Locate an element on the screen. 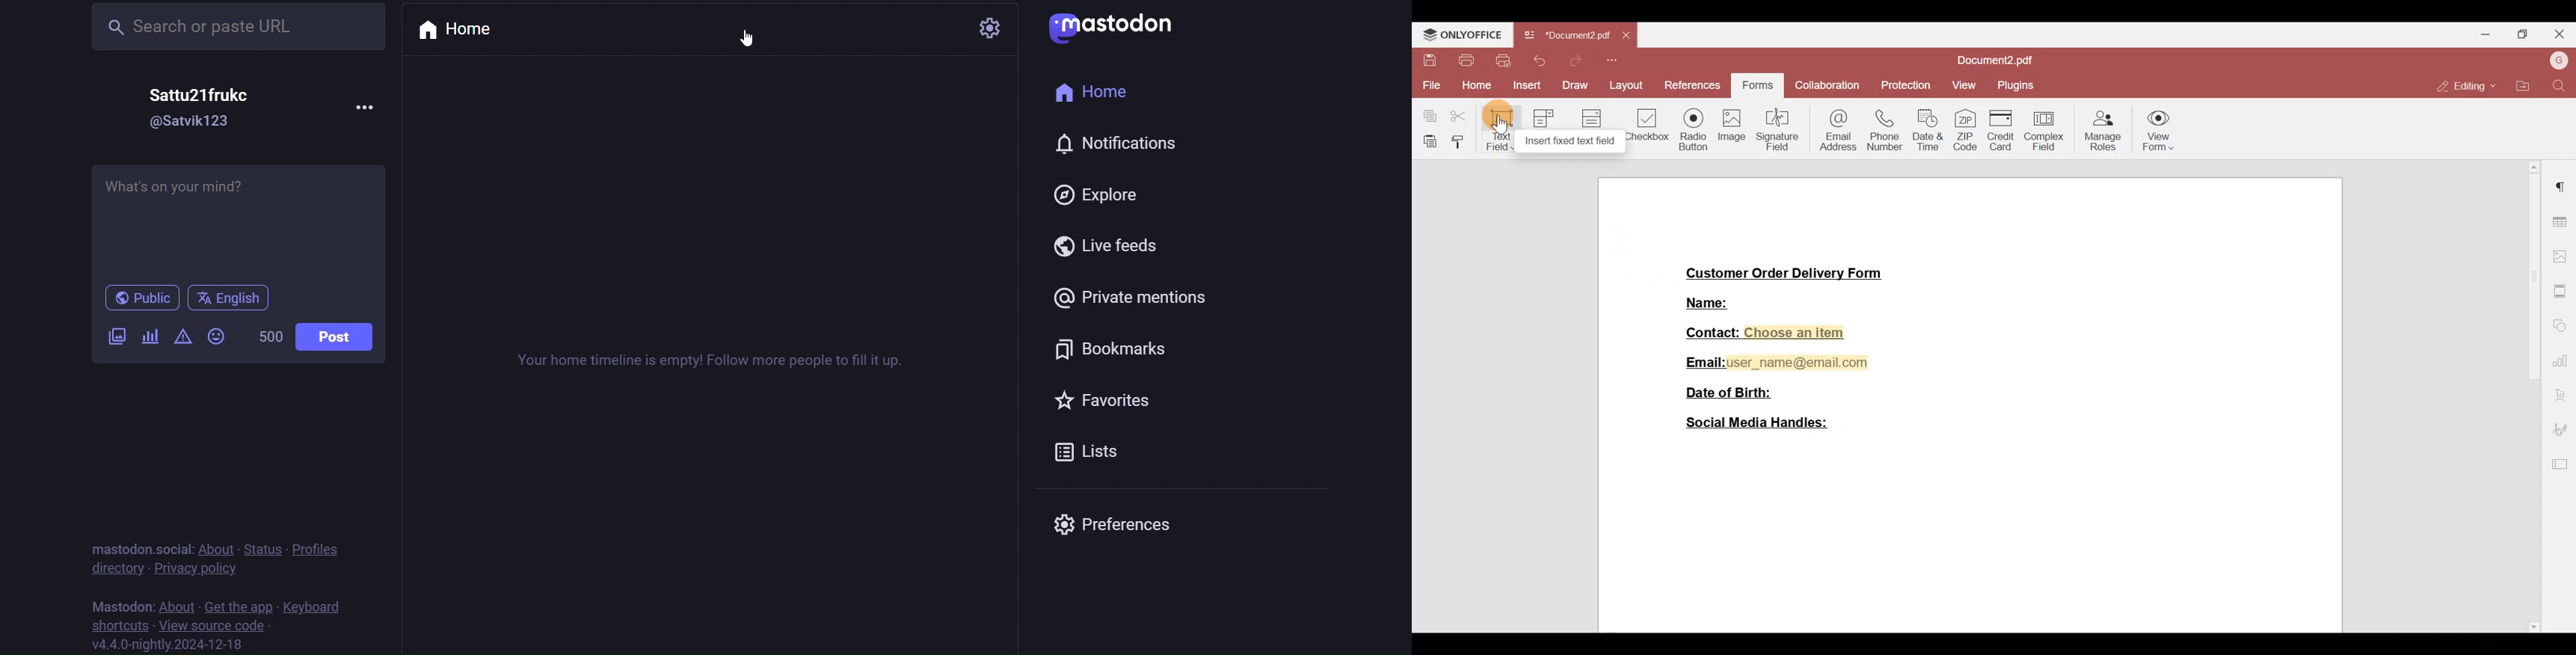  Close is located at coordinates (2562, 35).